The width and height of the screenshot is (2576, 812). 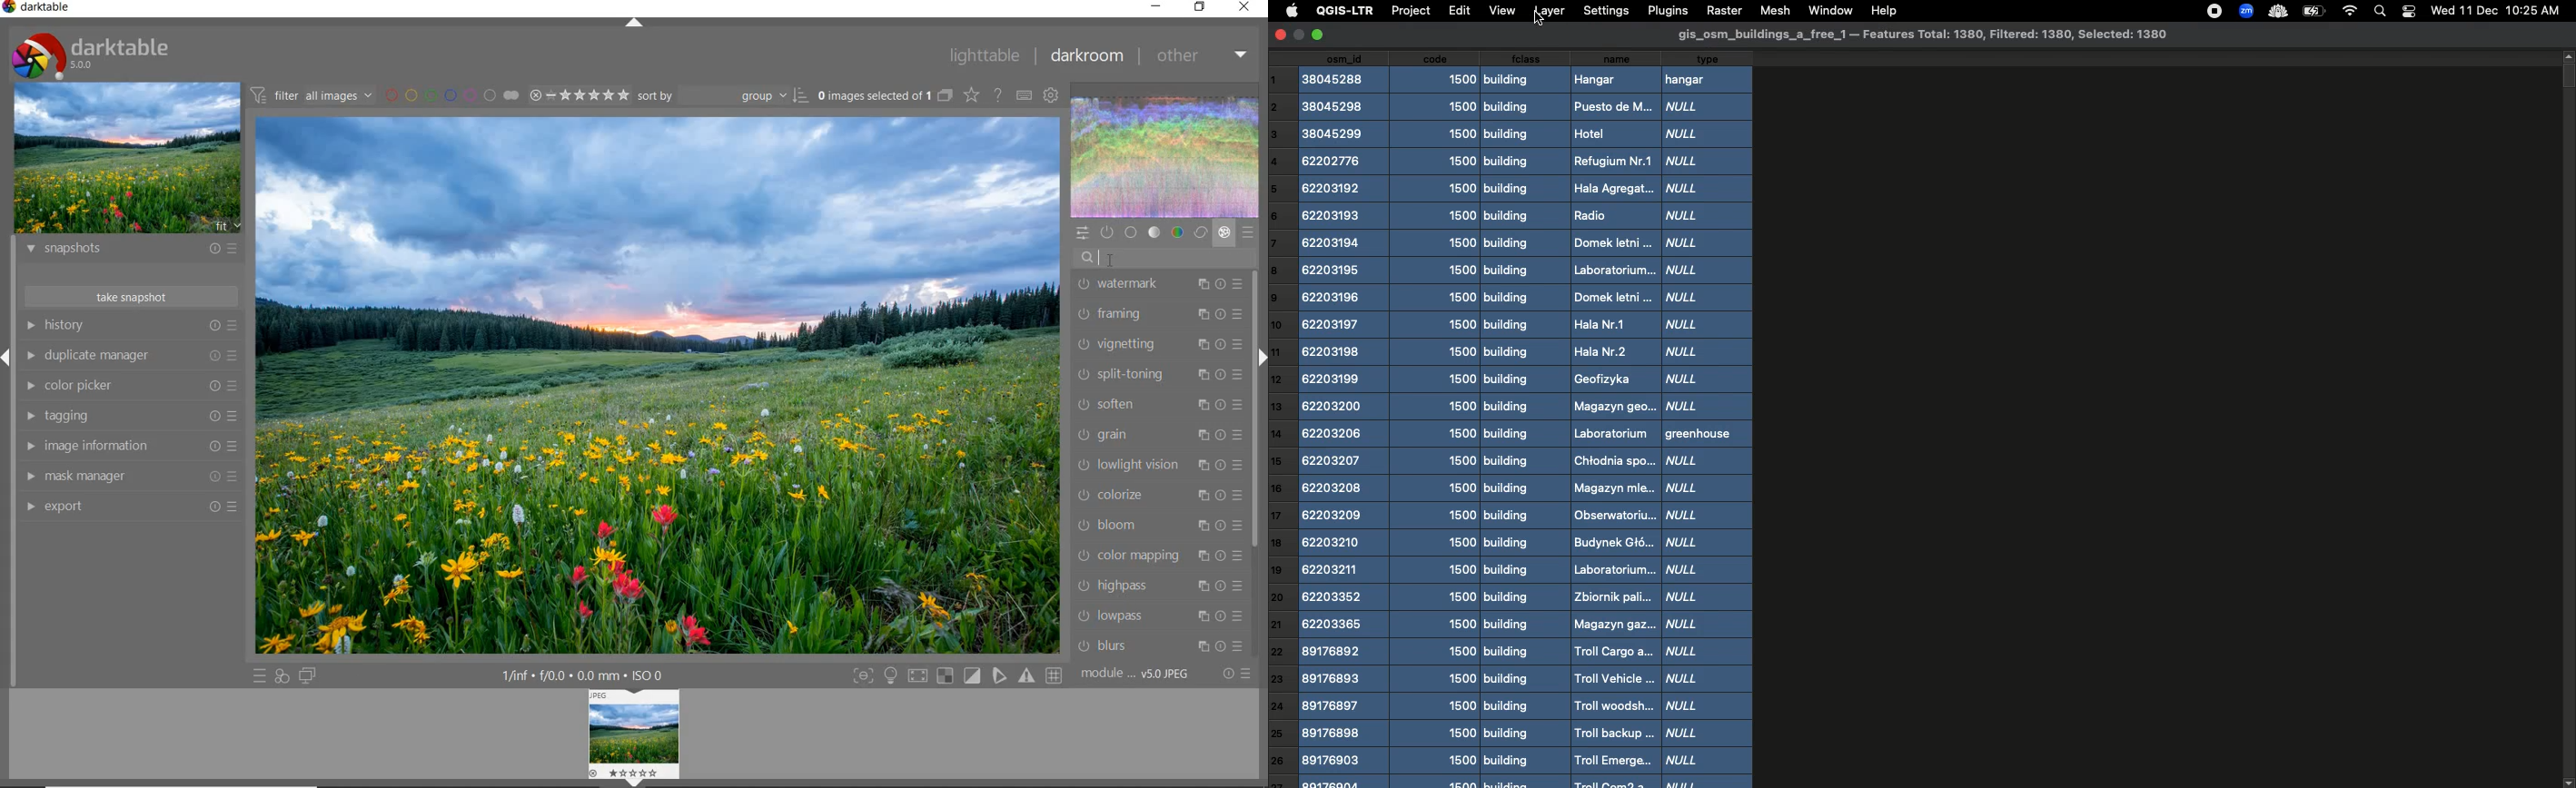 What do you see at coordinates (128, 159) in the screenshot?
I see `image preview` at bounding box center [128, 159].